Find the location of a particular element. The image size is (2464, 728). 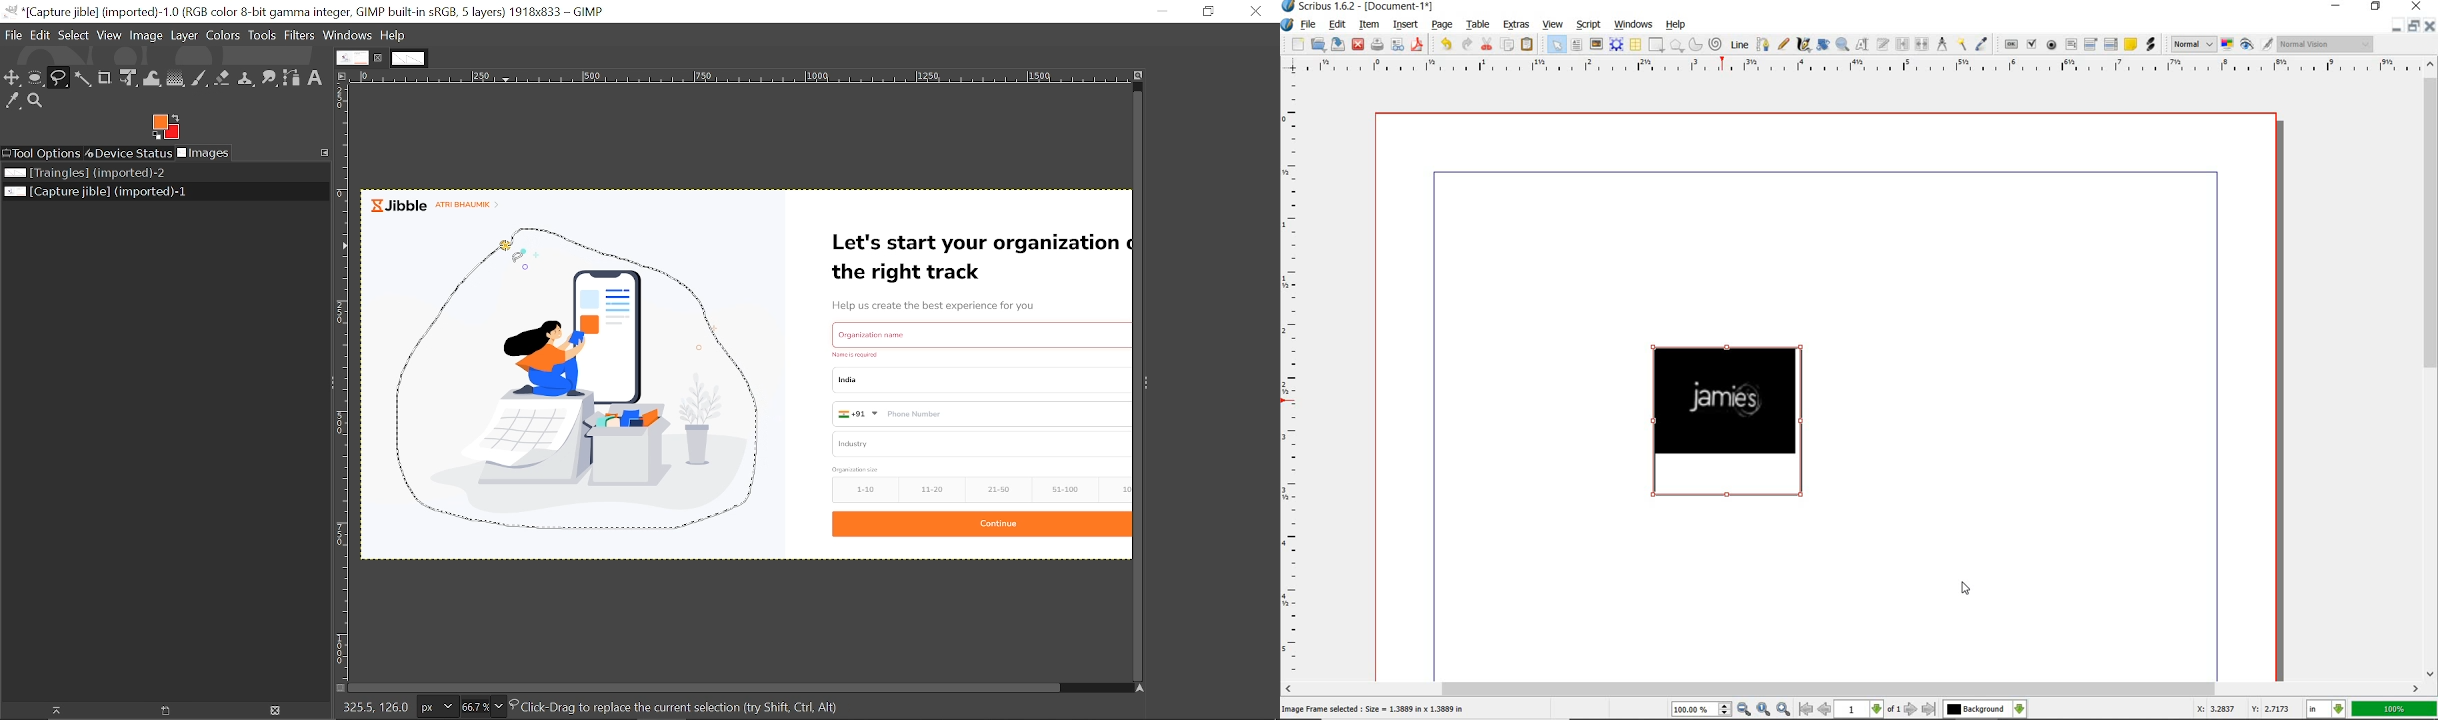

unlink text frames is located at coordinates (1922, 43).